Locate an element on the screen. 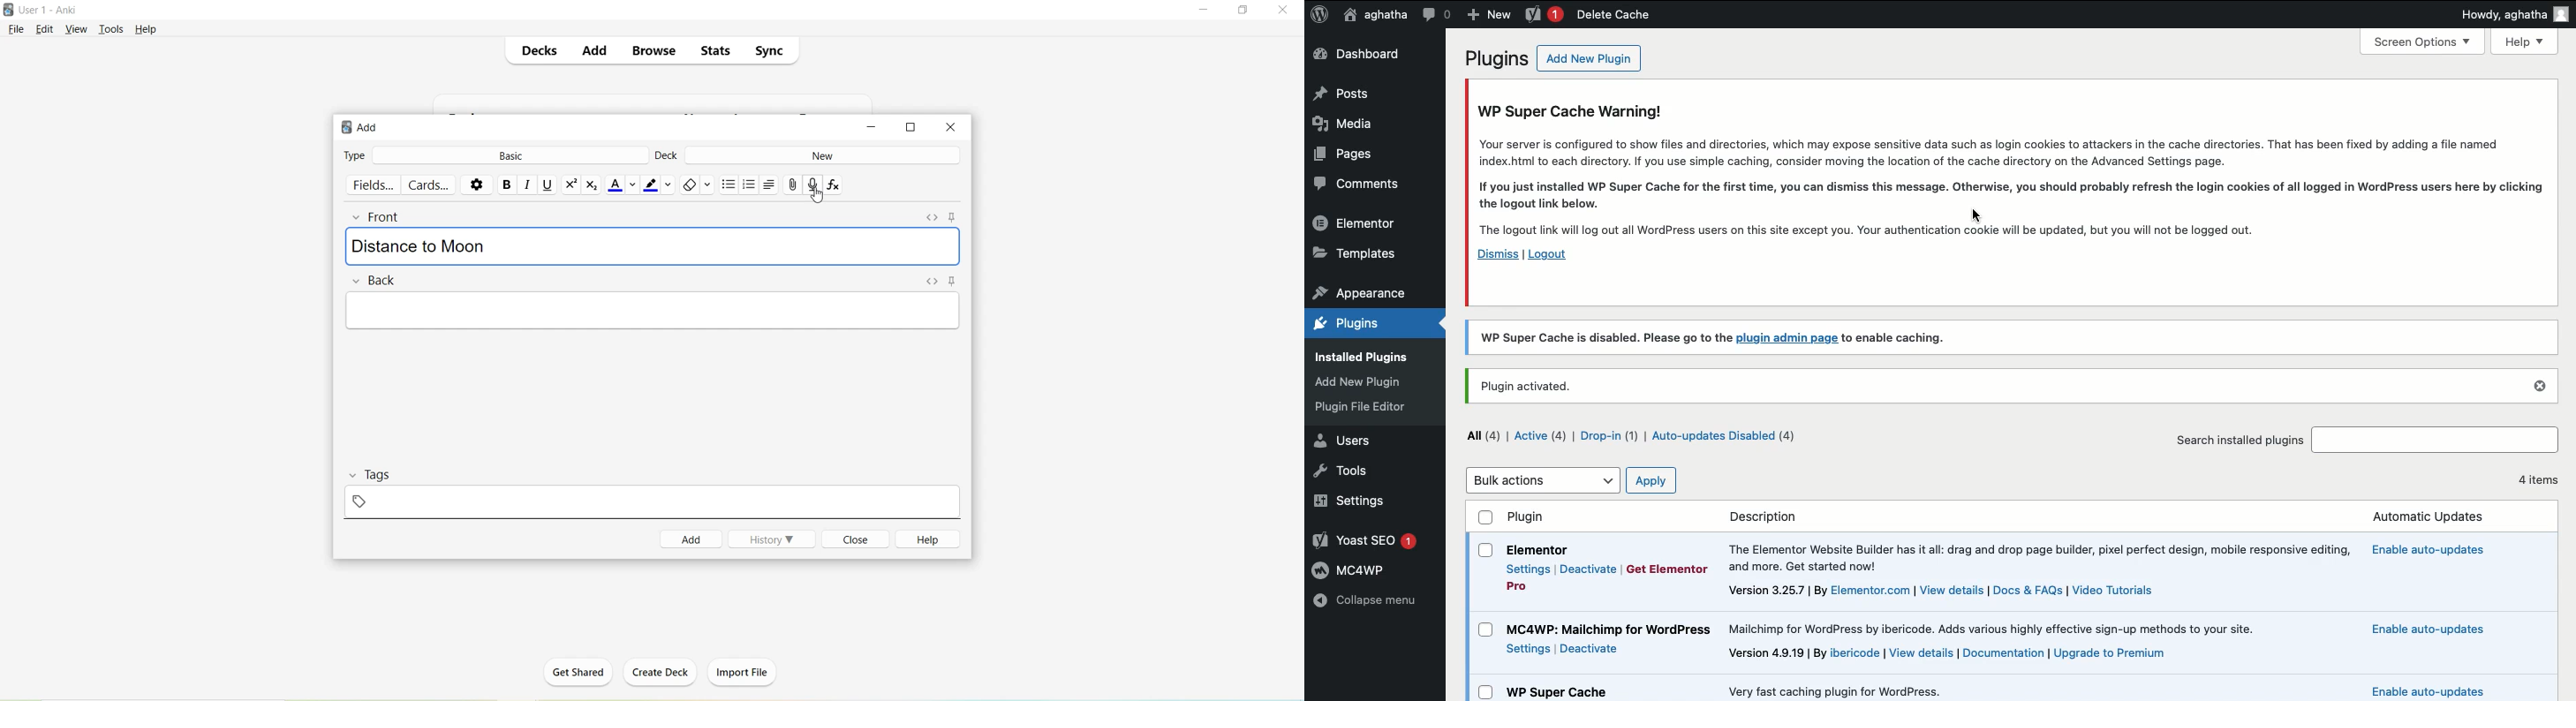 This screenshot has height=728, width=2576. Toggle HTML Editor is located at coordinates (932, 218).